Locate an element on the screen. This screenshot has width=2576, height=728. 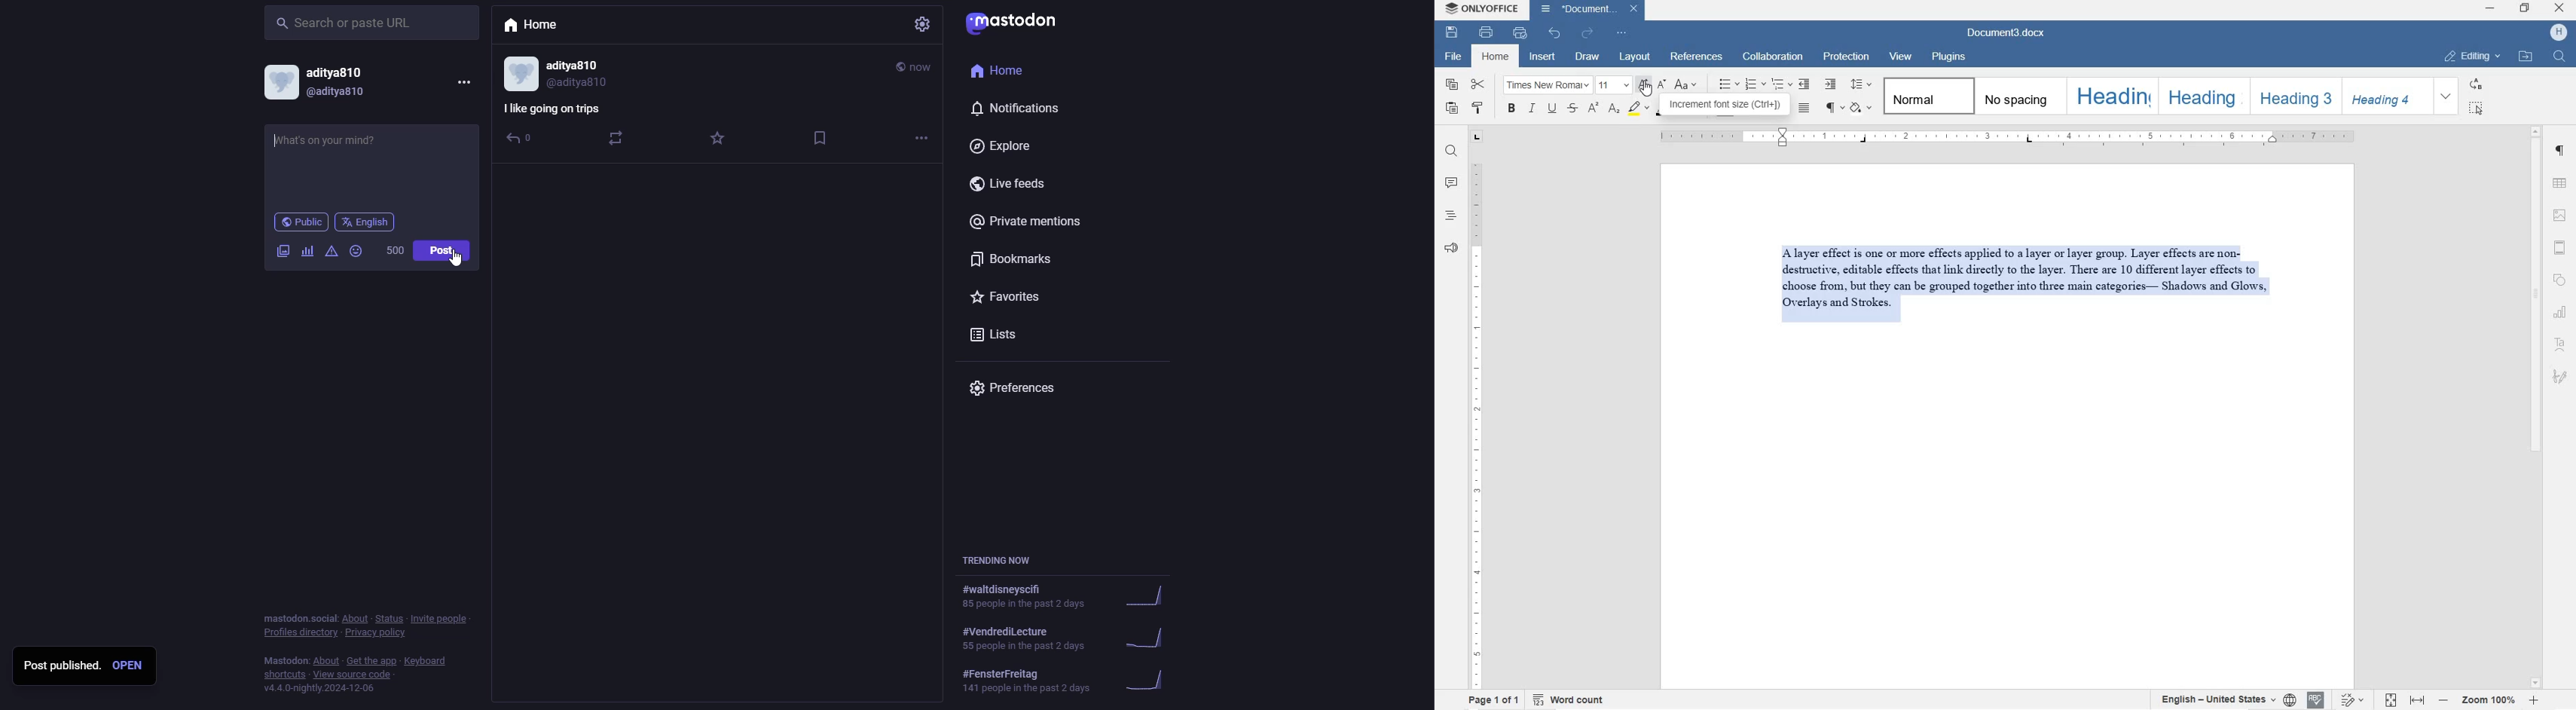
comments is located at coordinates (1452, 184).